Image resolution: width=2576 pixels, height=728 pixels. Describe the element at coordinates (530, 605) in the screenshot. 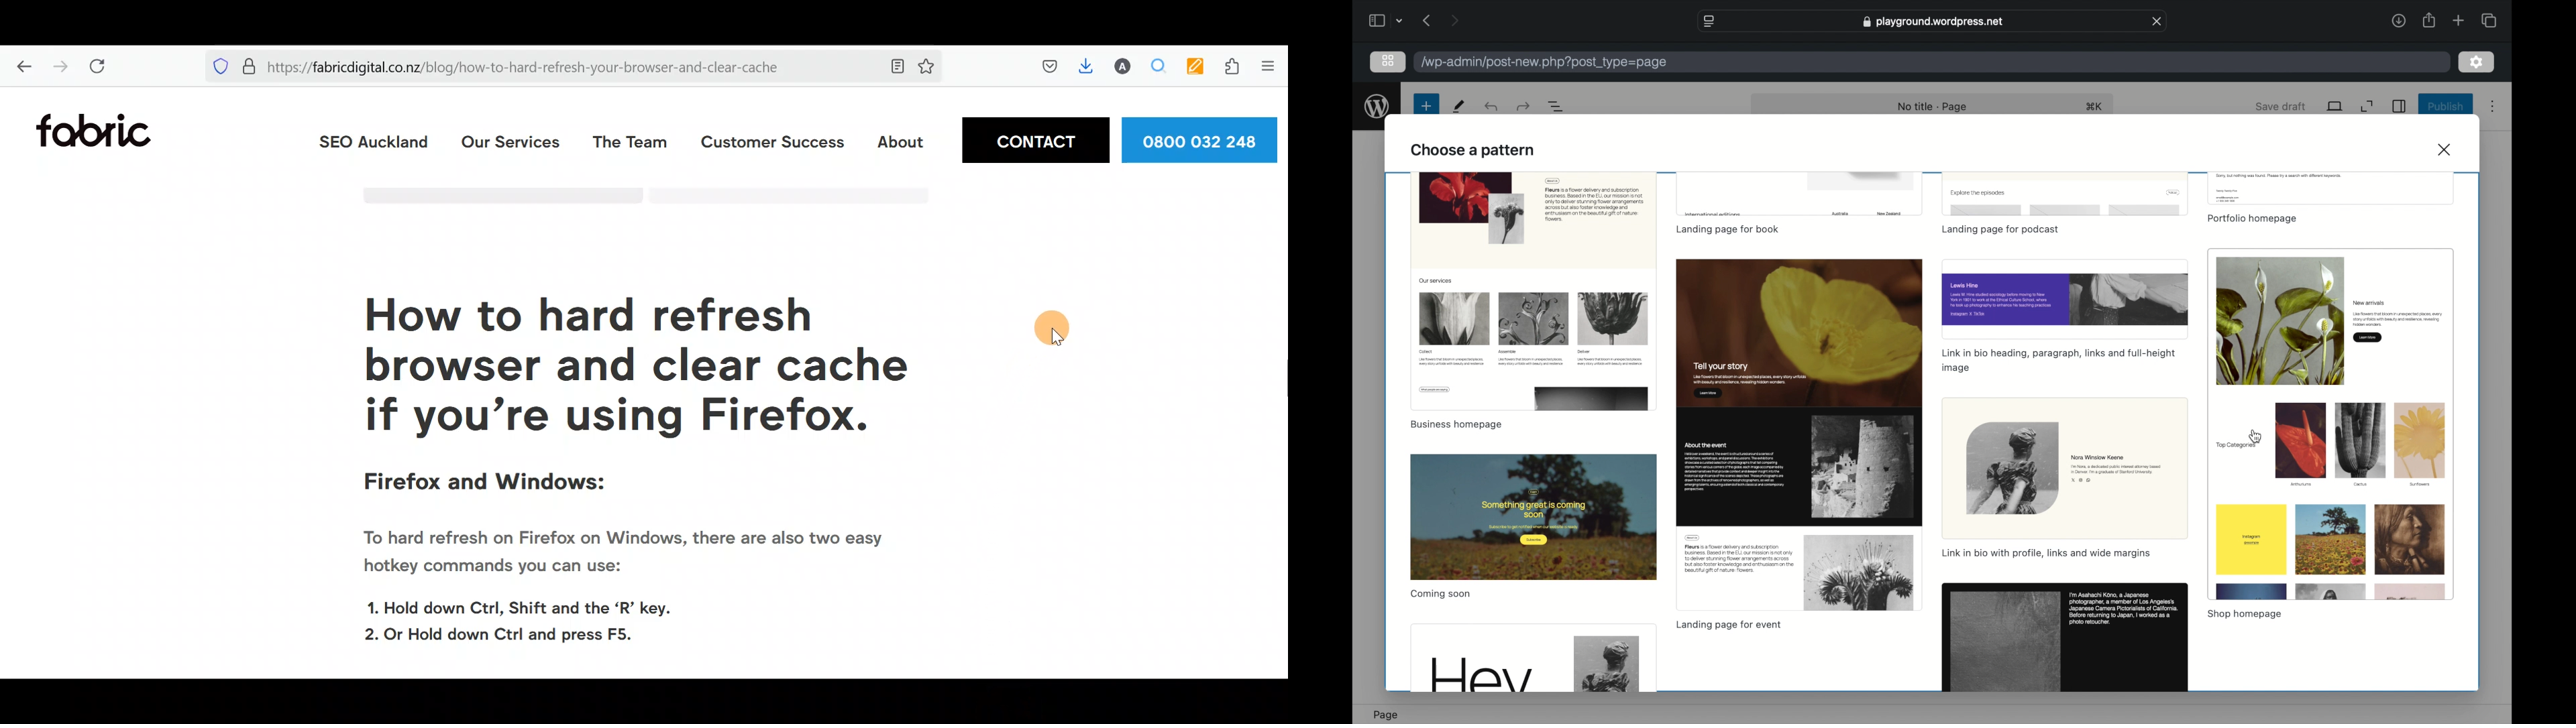

I see `1. Hold down Ctrl, Shift and the ‘R’ key.` at that location.